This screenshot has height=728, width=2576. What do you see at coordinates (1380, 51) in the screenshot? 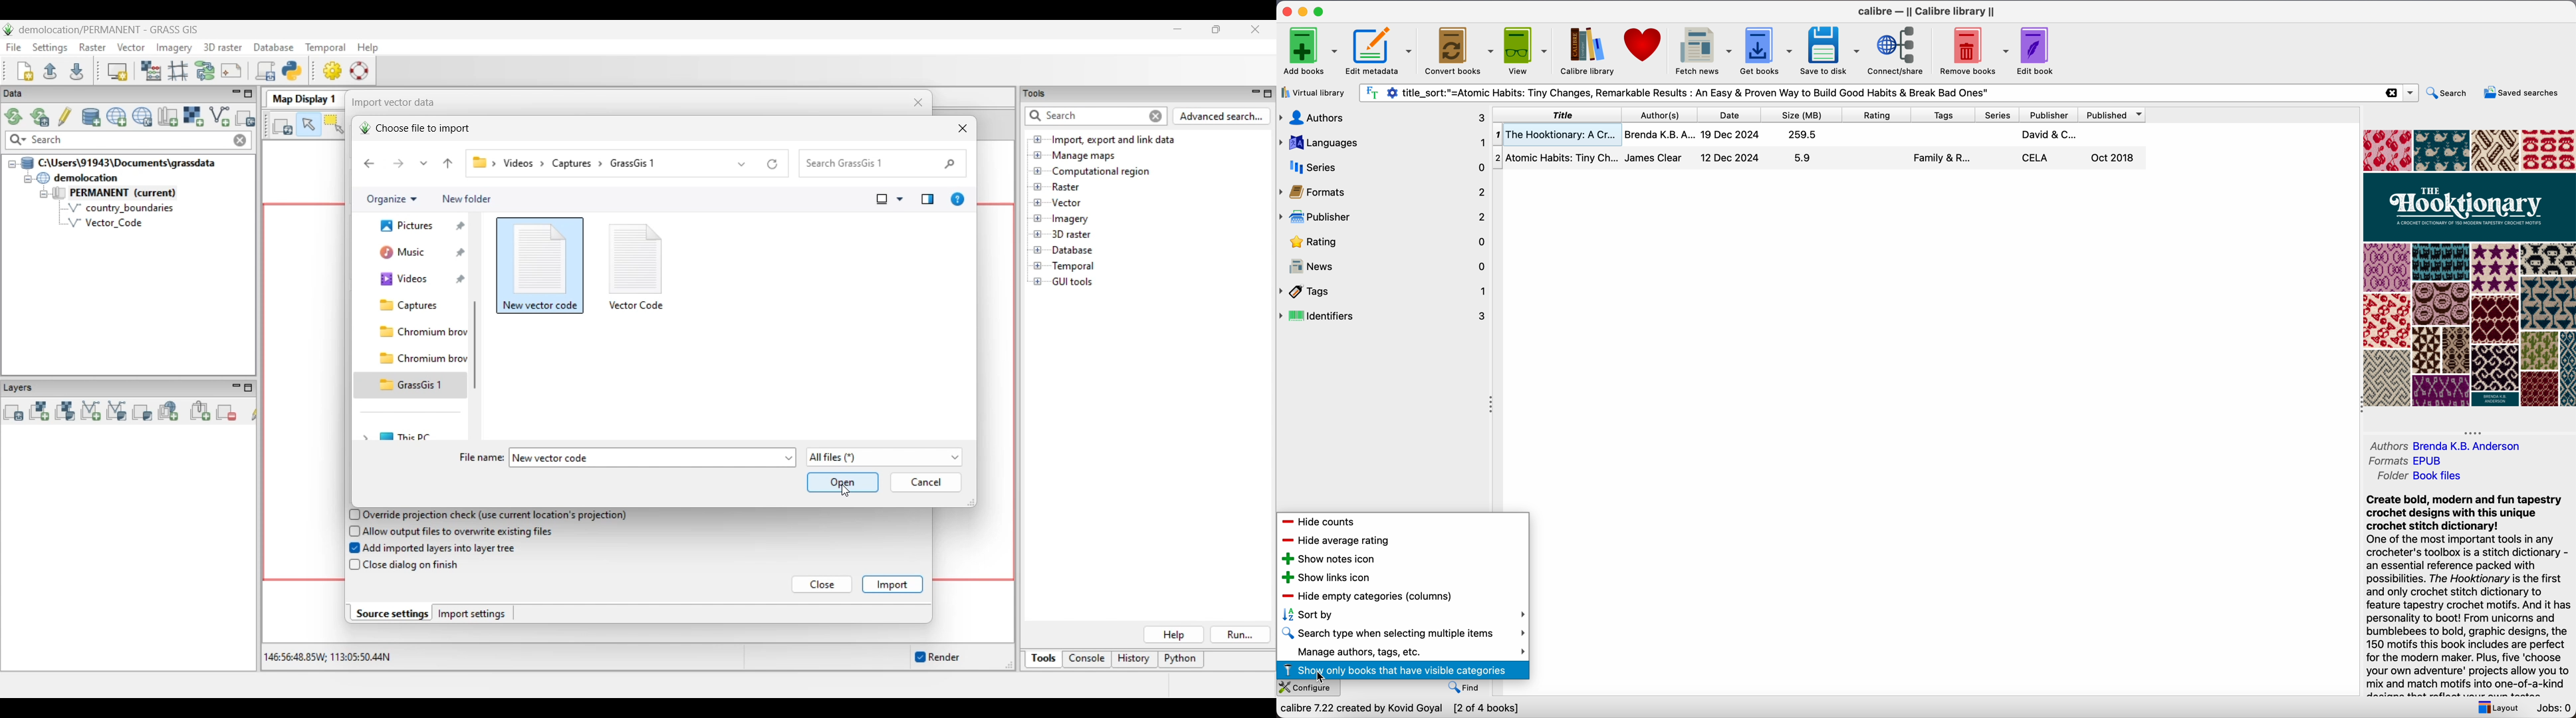
I see `edit metadata` at bounding box center [1380, 51].